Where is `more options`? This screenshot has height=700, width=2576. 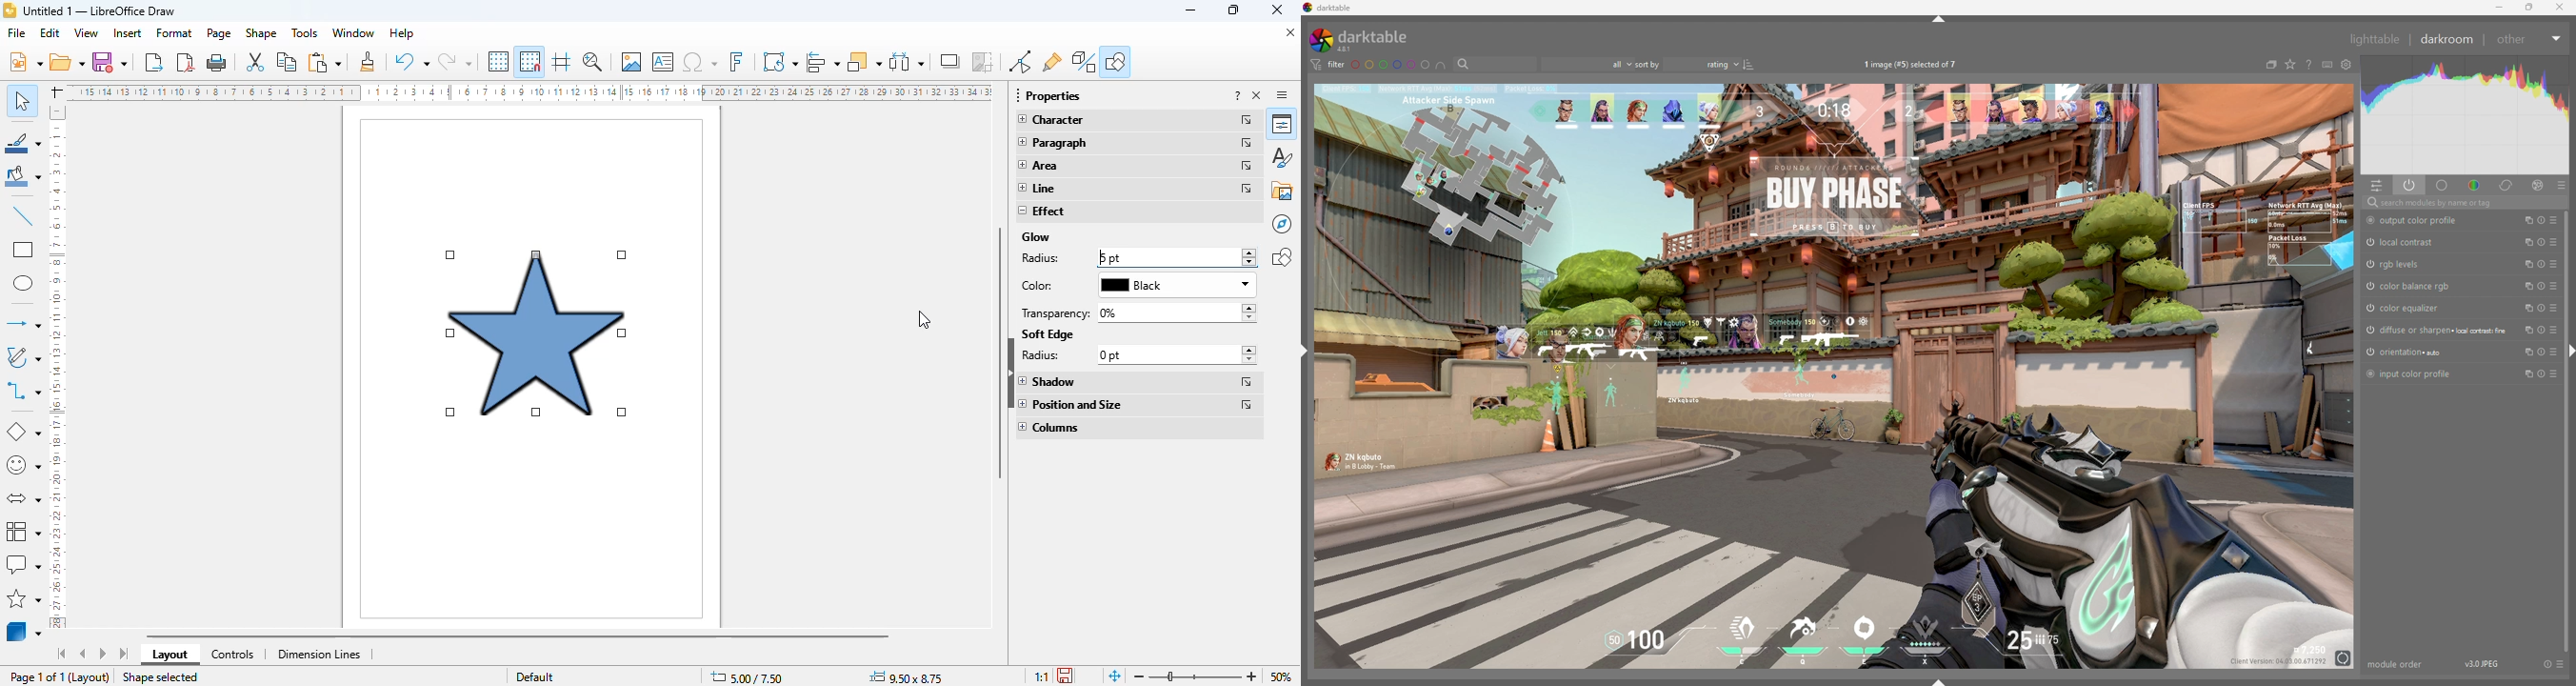
more options is located at coordinates (1248, 167).